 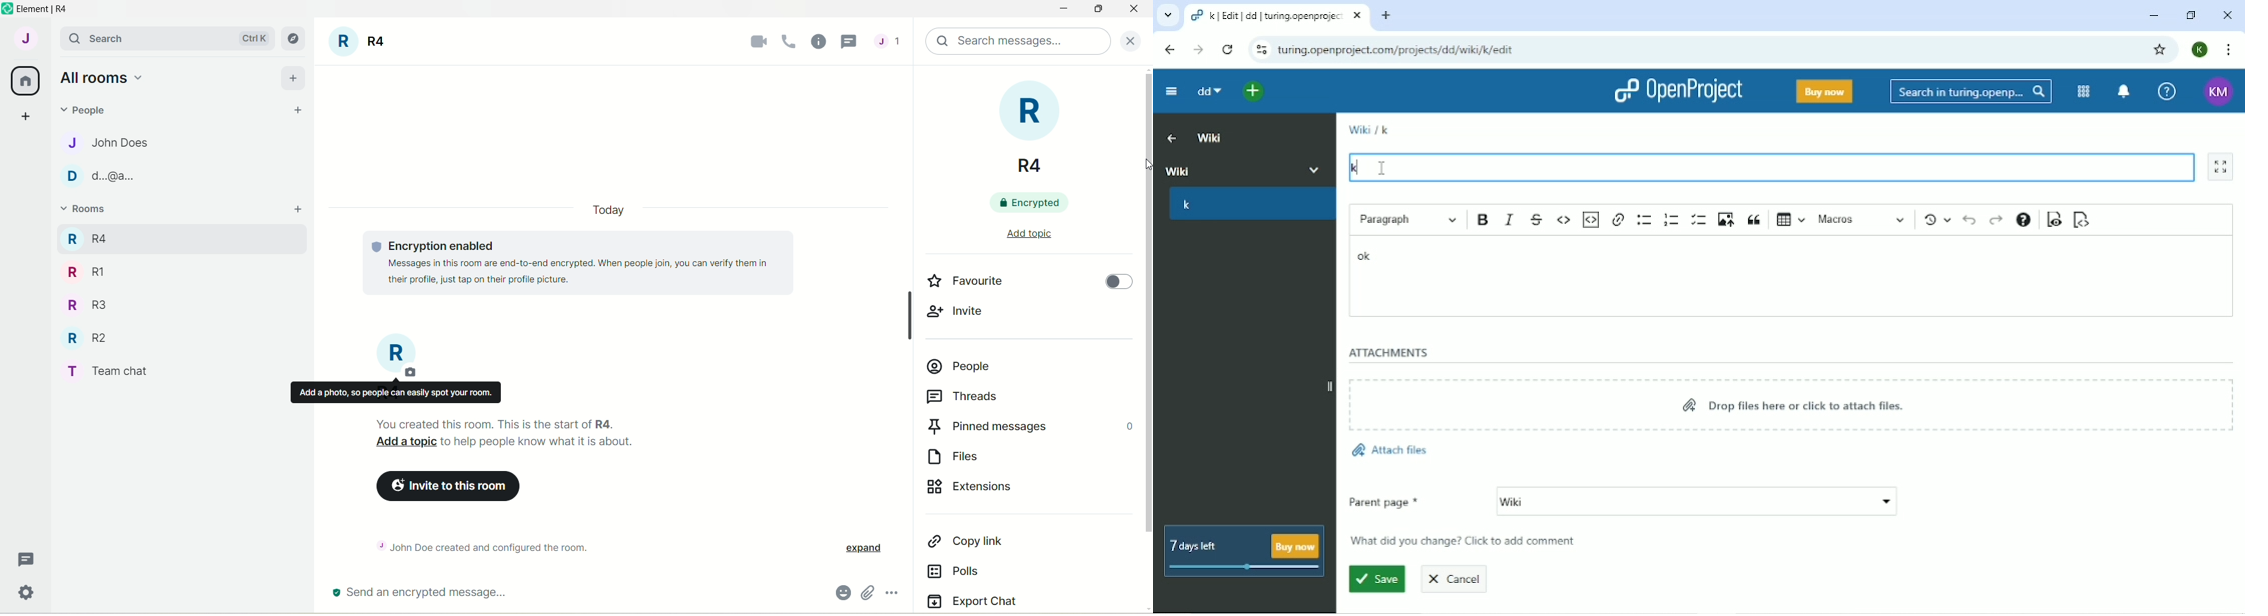 What do you see at coordinates (961, 312) in the screenshot?
I see `invite` at bounding box center [961, 312].